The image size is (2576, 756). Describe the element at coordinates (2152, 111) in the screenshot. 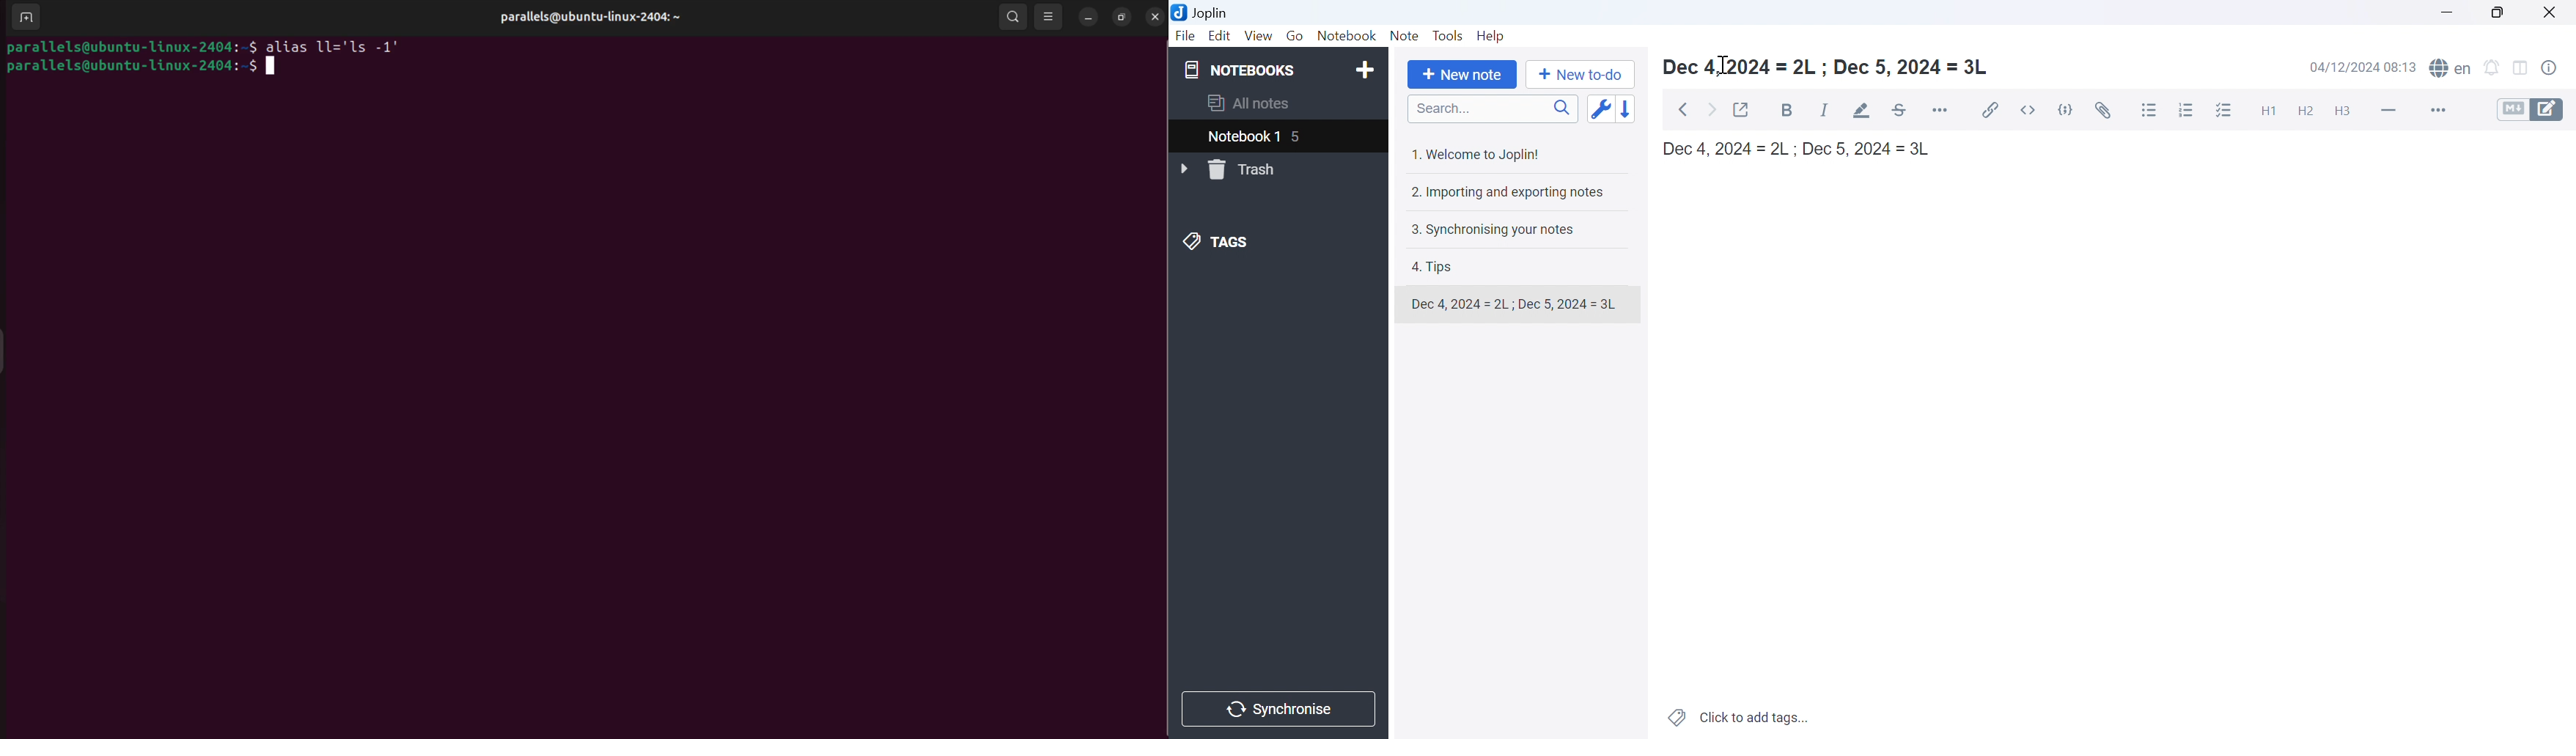

I see `Bulleted list` at that location.